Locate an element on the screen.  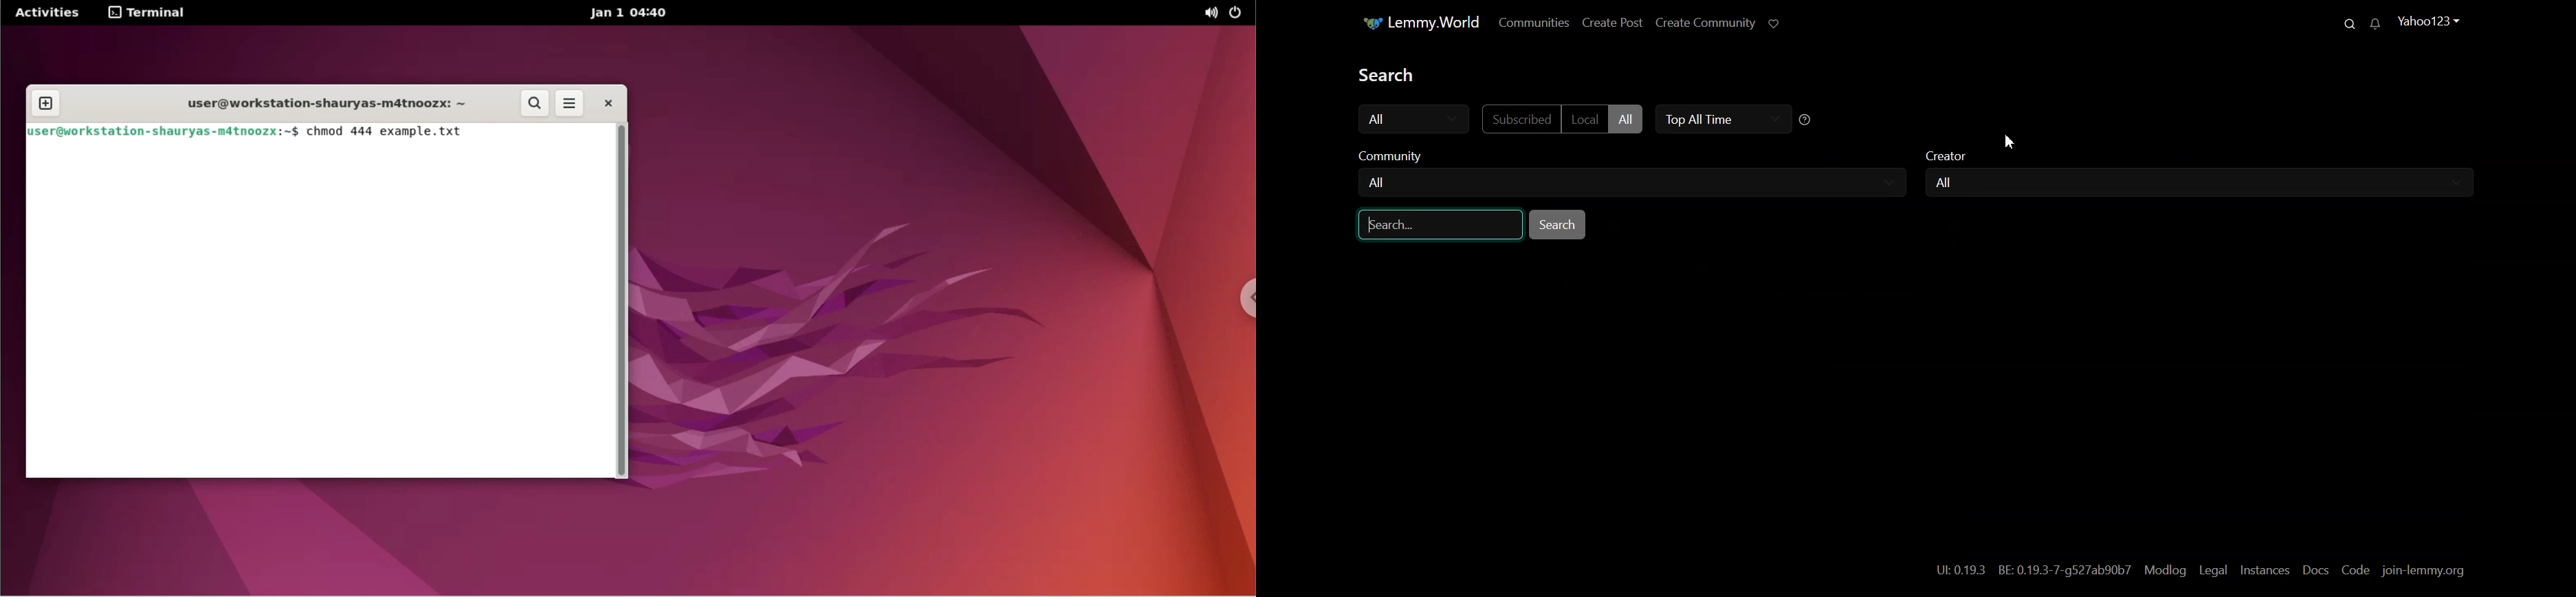
Sorting Help is located at coordinates (1806, 119).